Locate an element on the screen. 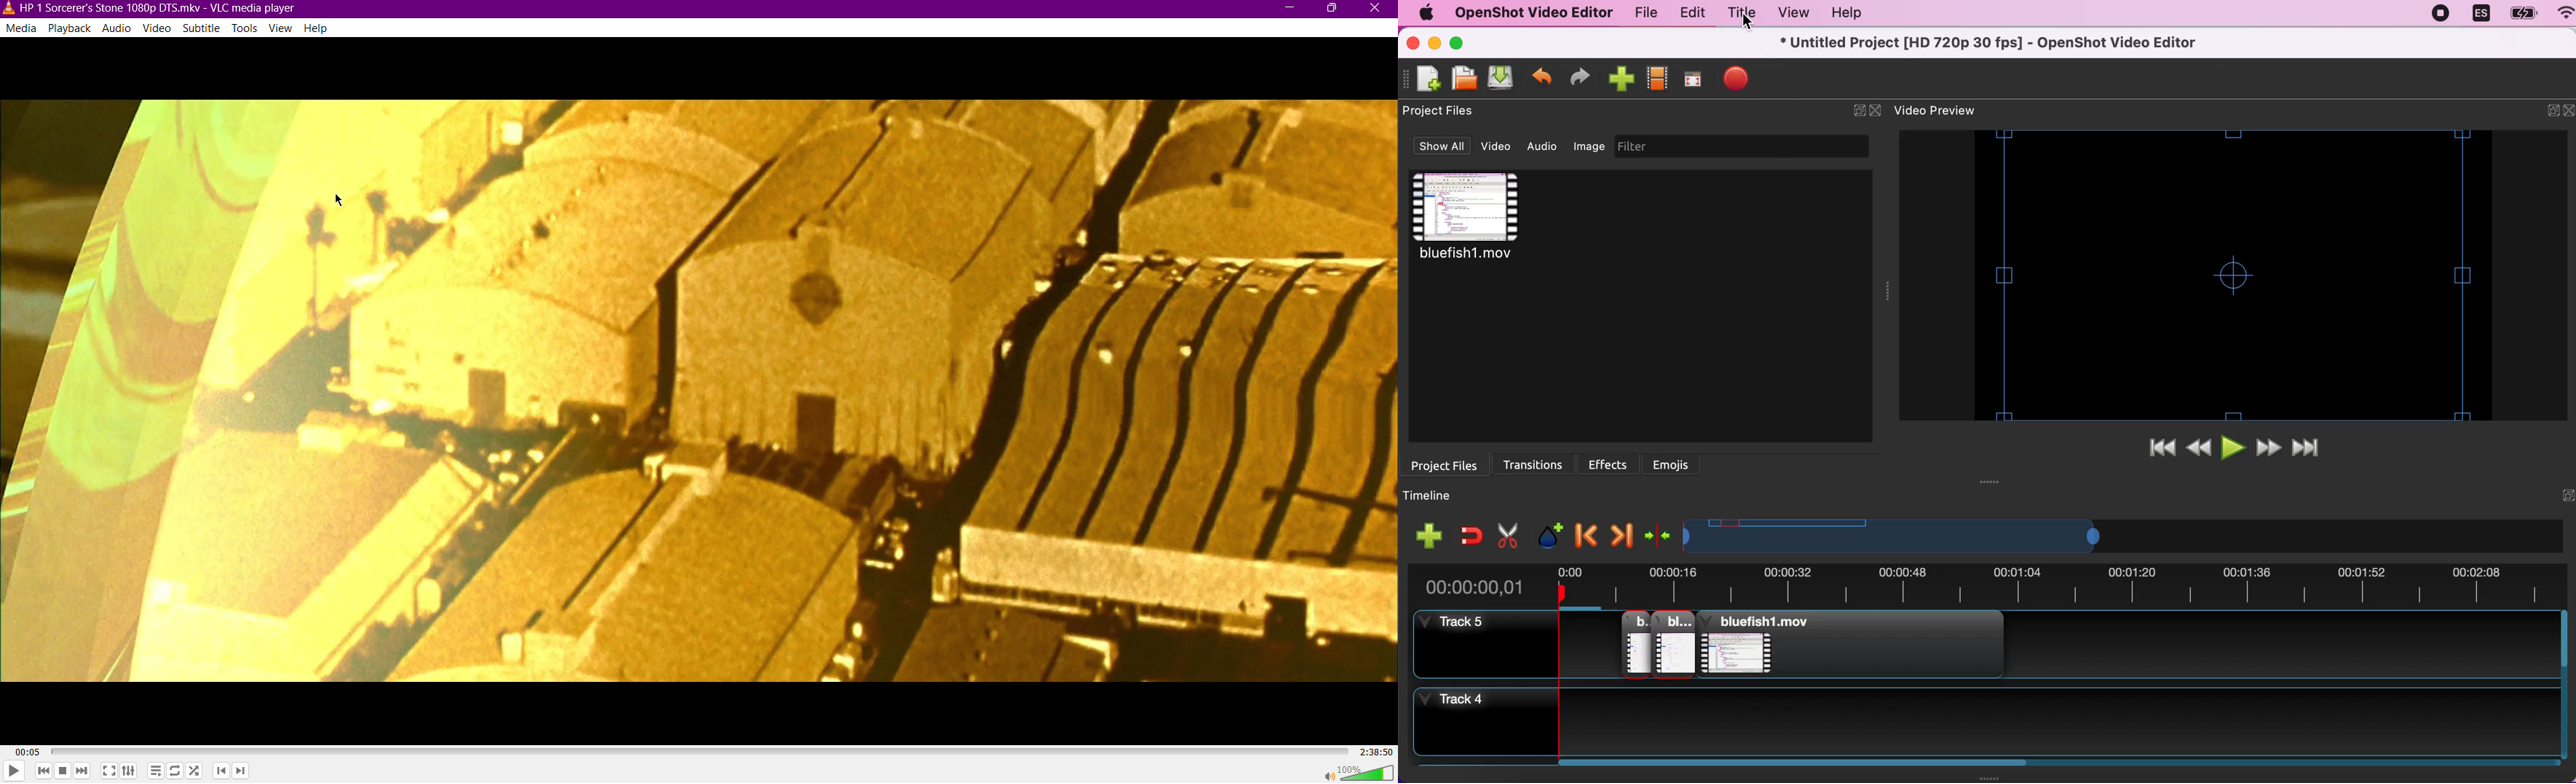 The height and width of the screenshot is (784, 2576). Media is located at coordinates (20, 29).